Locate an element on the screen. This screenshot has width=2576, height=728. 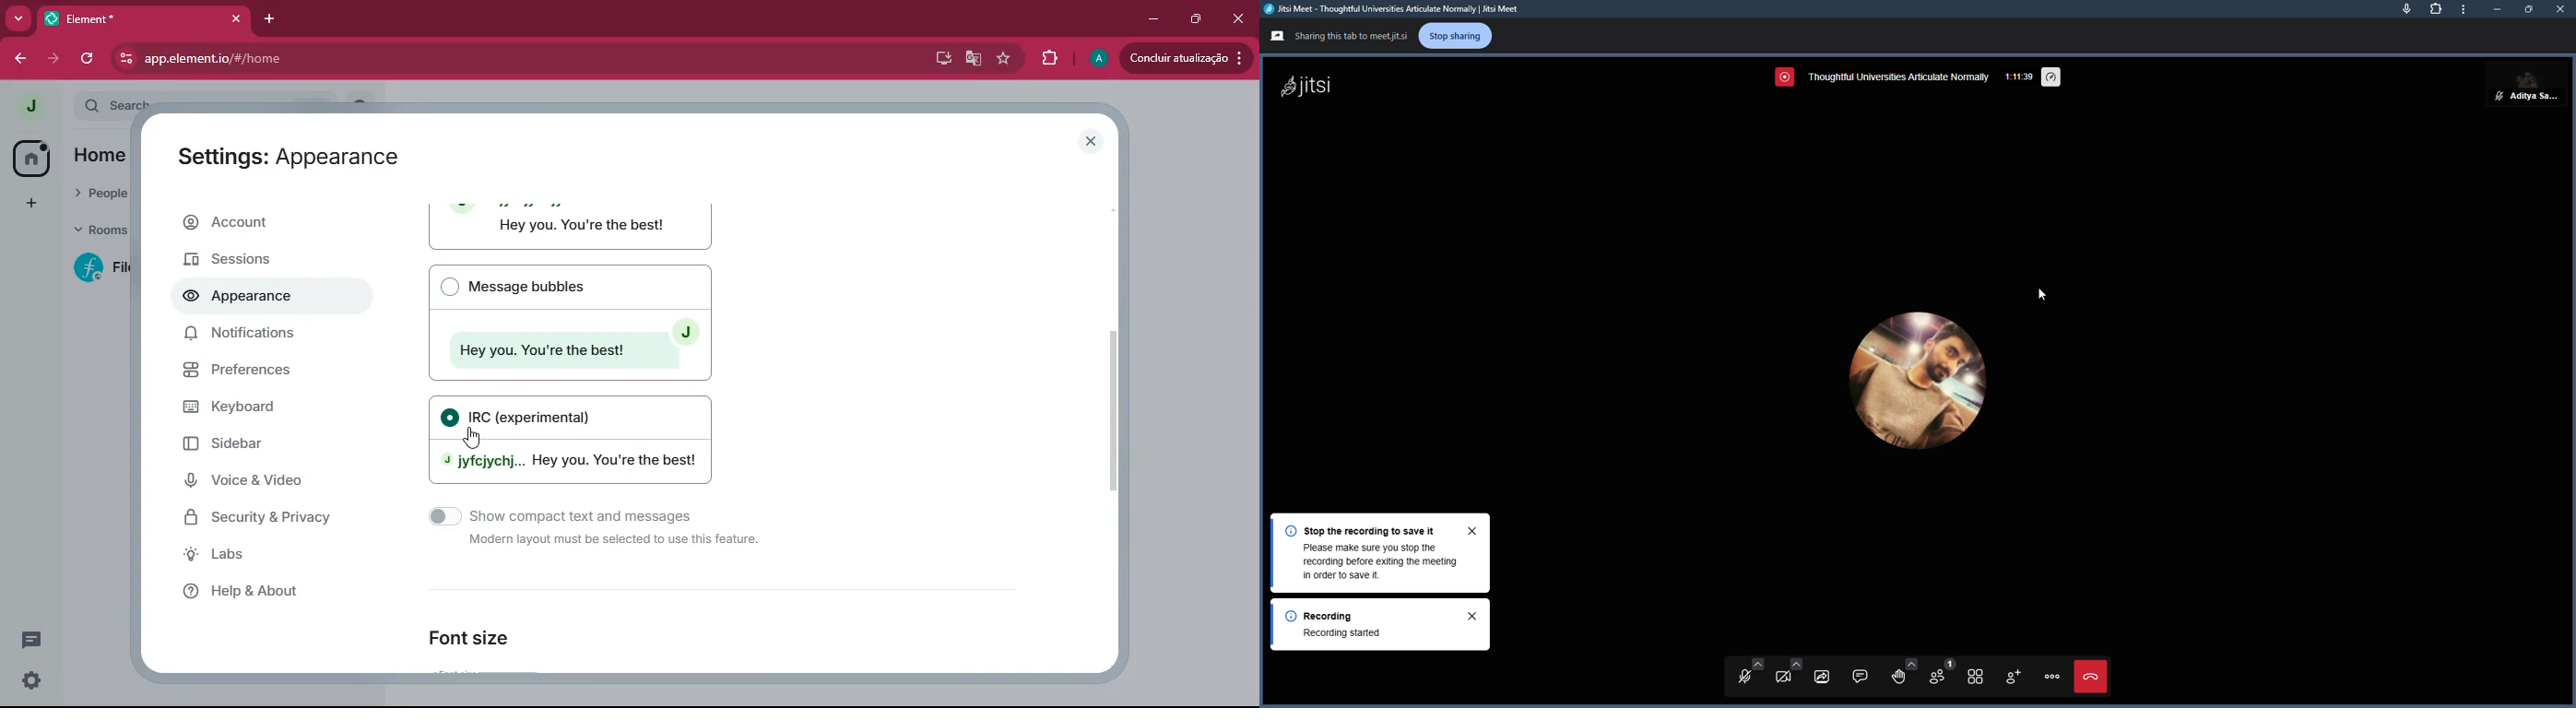
profile picture is located at coordinates (29, 105).